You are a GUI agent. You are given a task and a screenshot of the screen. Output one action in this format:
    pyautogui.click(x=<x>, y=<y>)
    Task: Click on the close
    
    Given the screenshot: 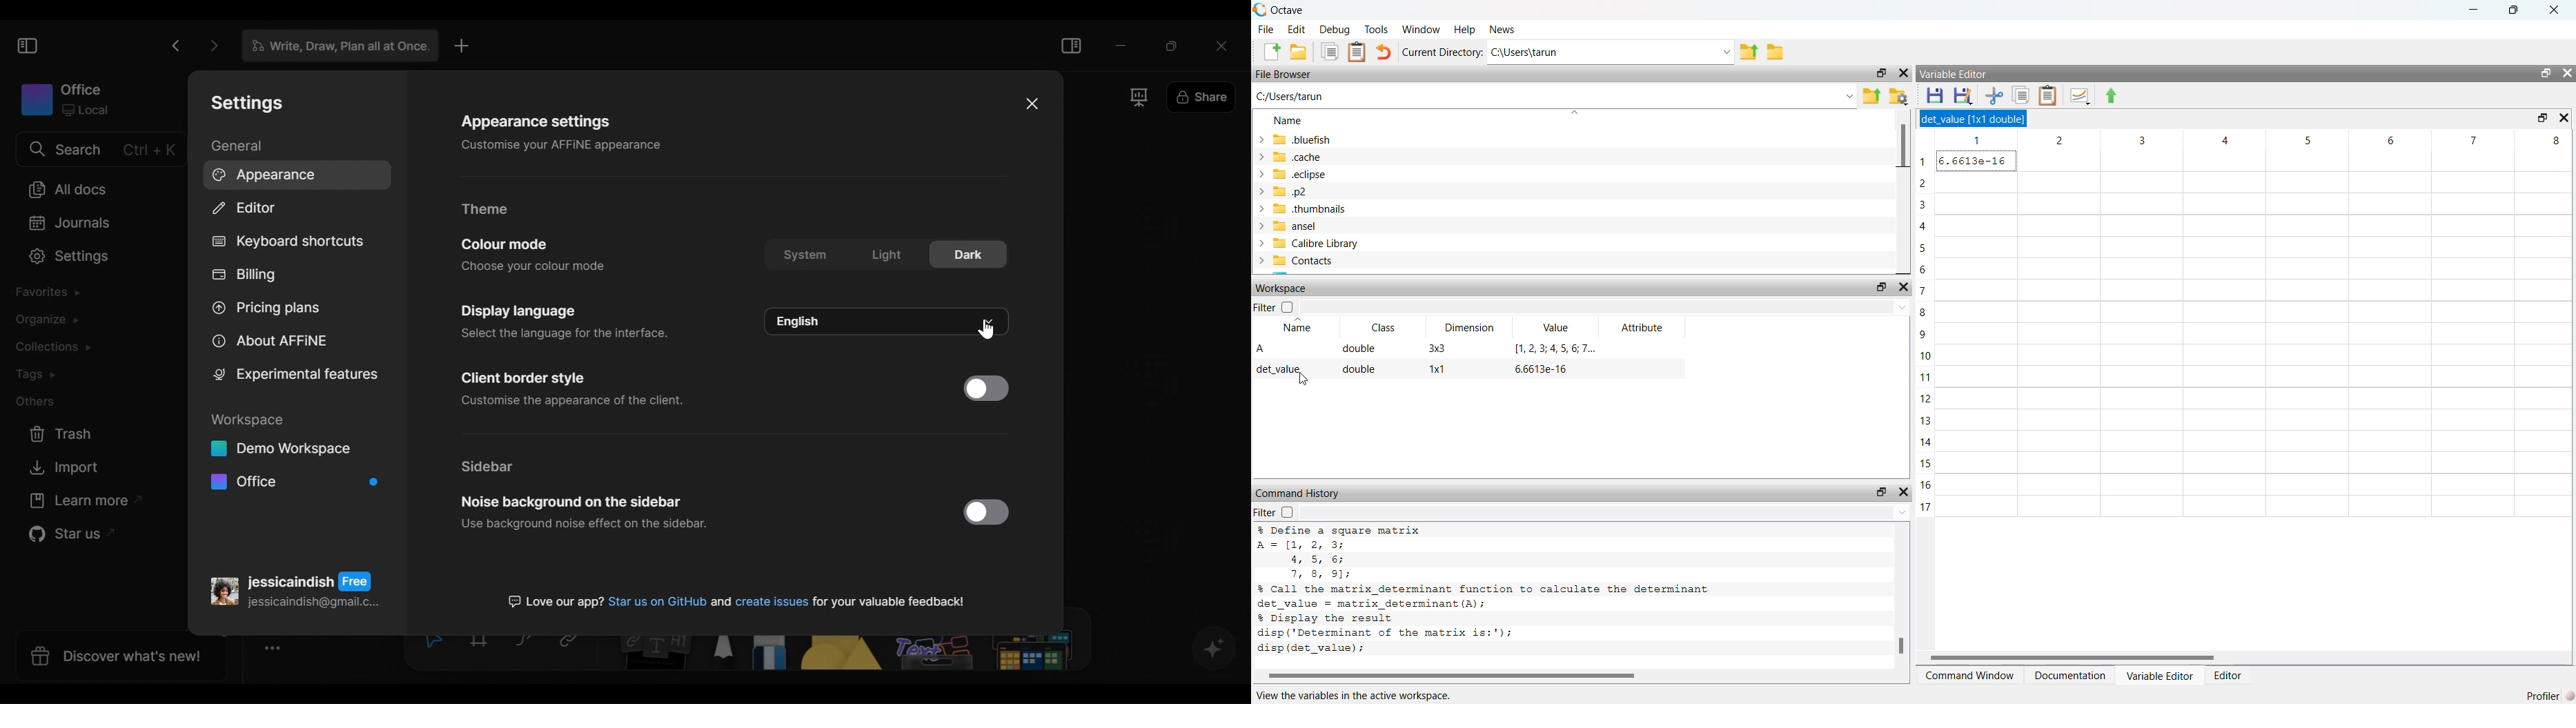 What is the action you would take?
    pyautogui.click(x=1903, y=288)
    